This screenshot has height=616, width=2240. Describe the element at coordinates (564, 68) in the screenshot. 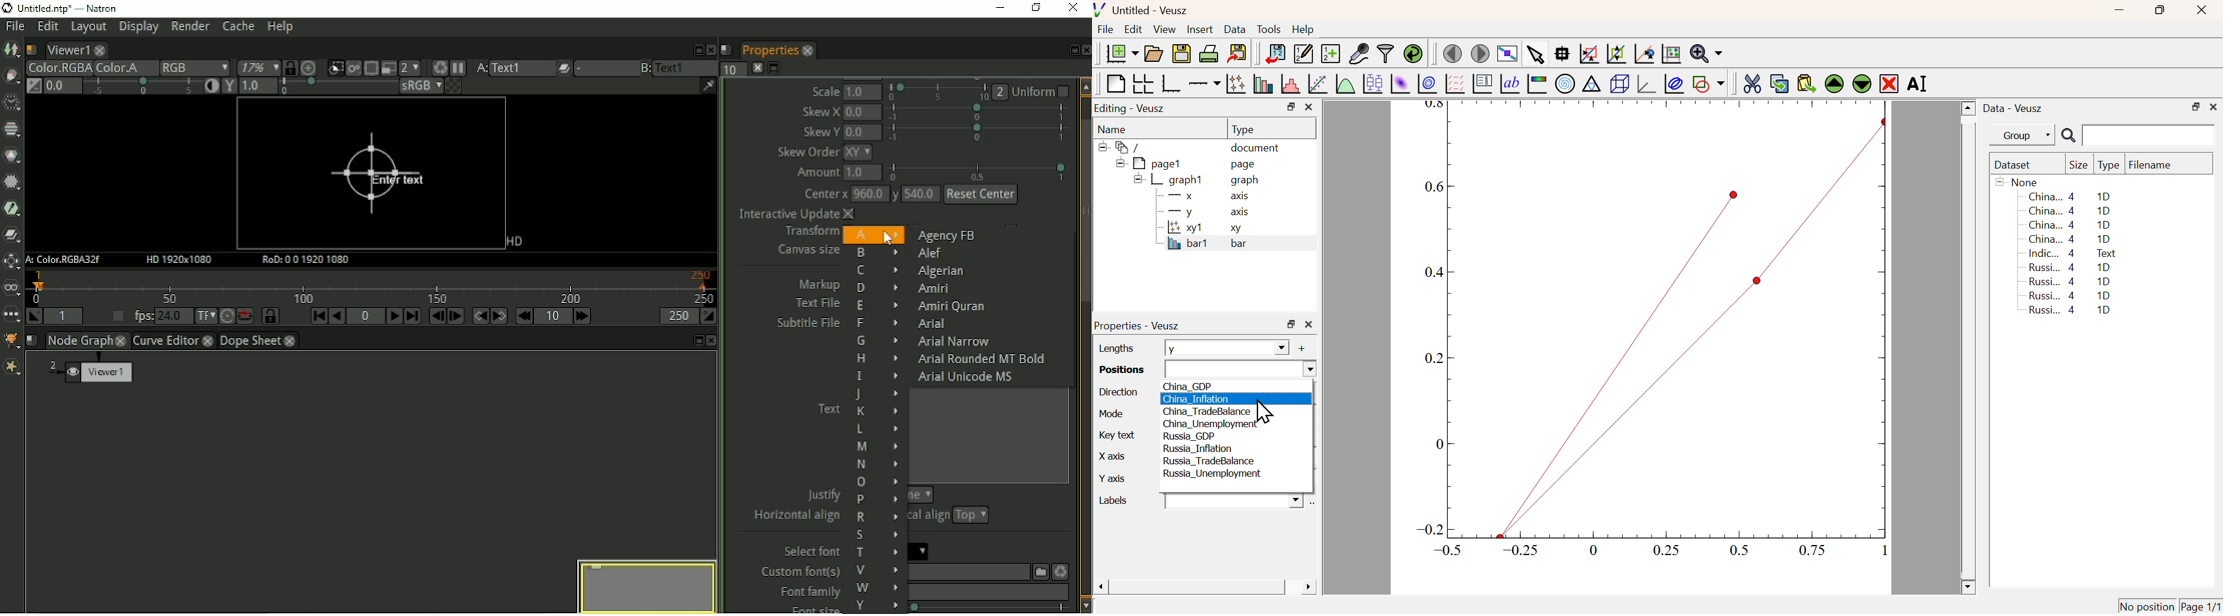

I see `Operations applied between A and B` at that location.